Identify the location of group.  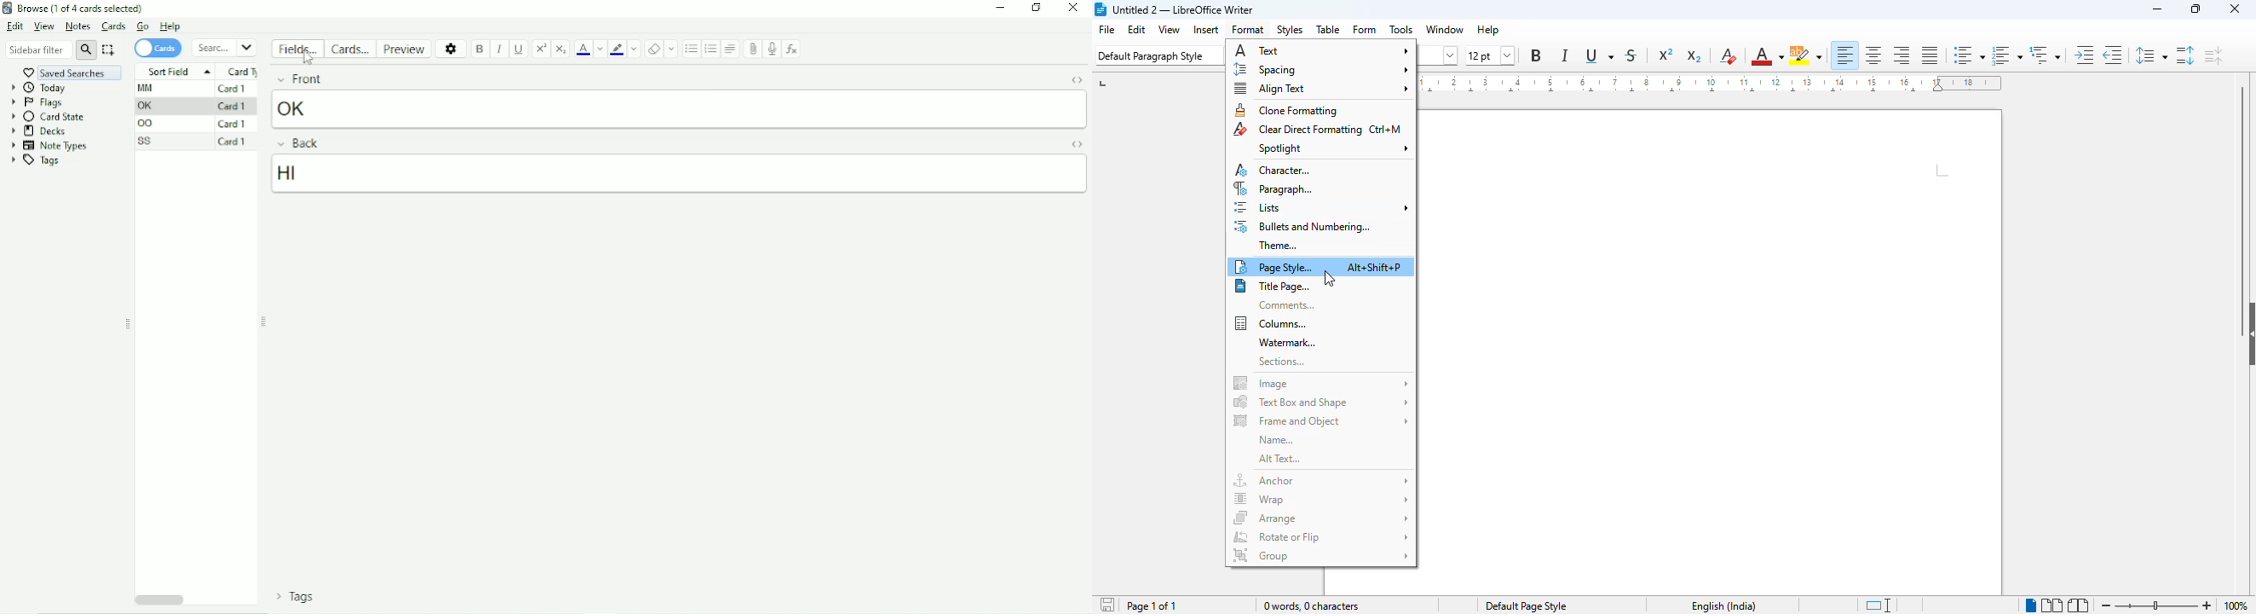
(1320, 555).